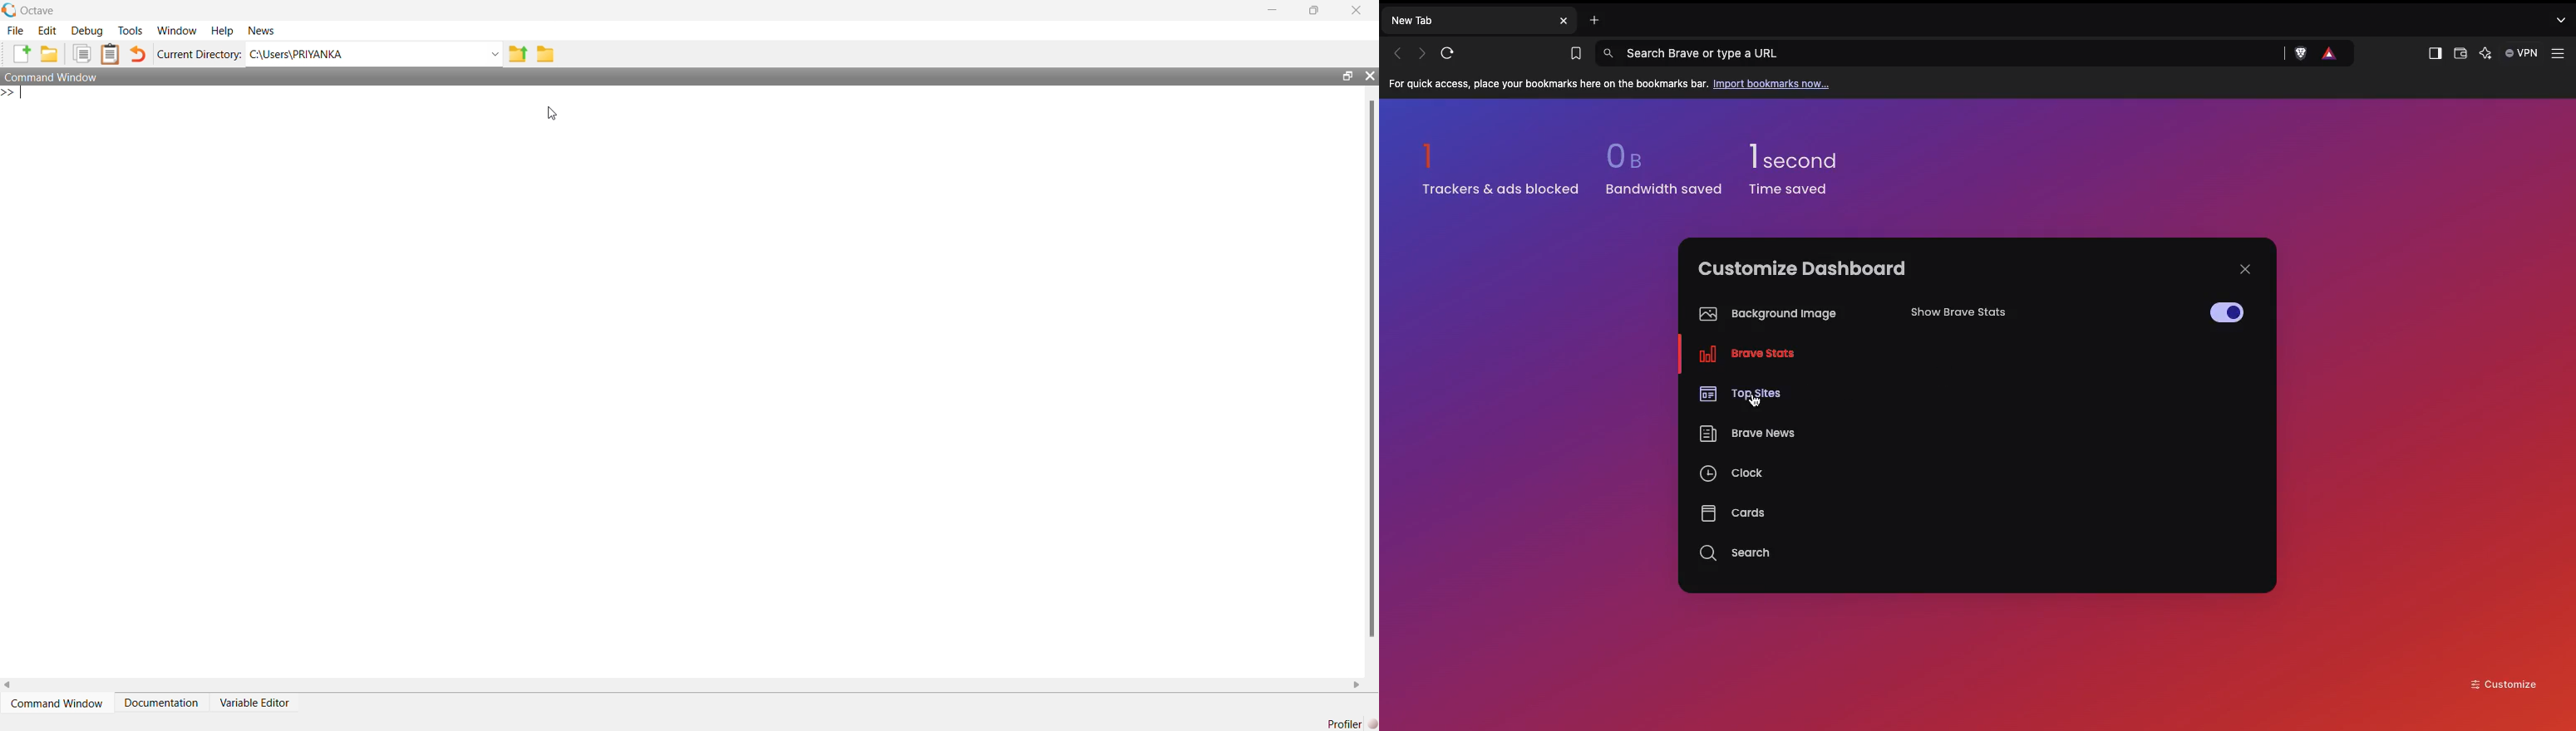 Image resolution: width=2576 pixels, height=756 pixels. I want to click on scroll left, so click(9, 686).